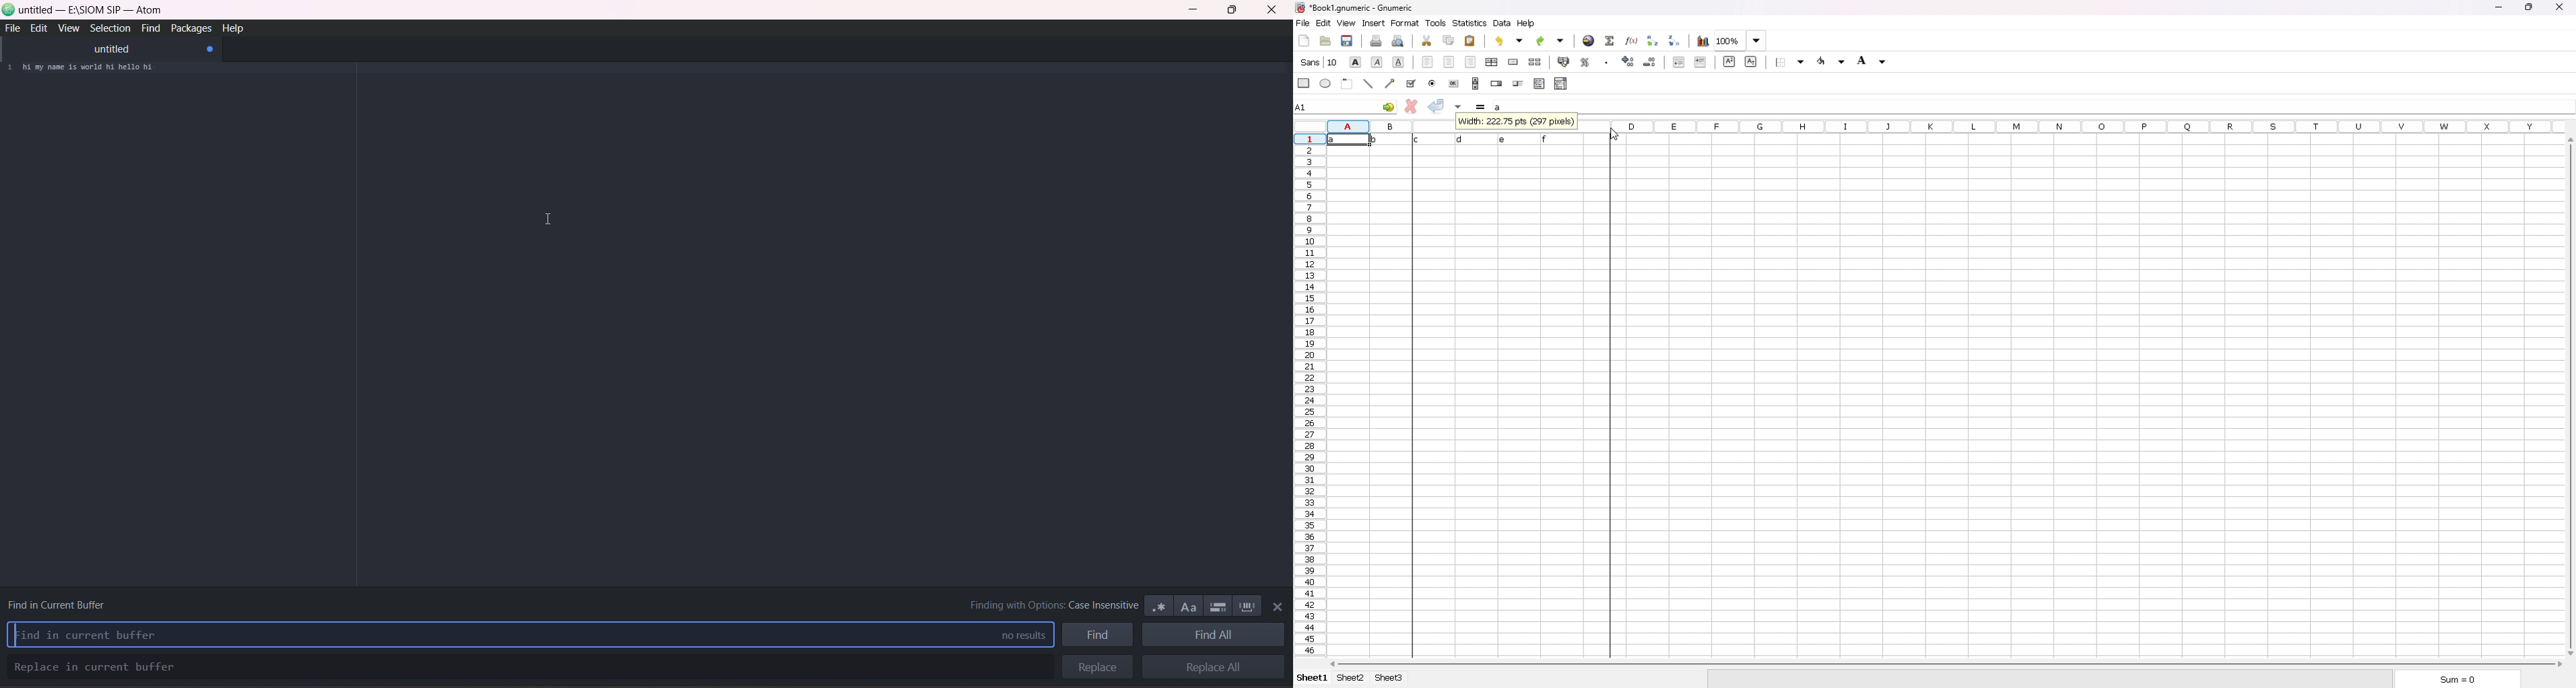 This screenshot has width=2576, height=700. What do you see at coordinates (1629, 61) in the screenshot?
I see `increase decimals` at bounding box center [1629, 61].